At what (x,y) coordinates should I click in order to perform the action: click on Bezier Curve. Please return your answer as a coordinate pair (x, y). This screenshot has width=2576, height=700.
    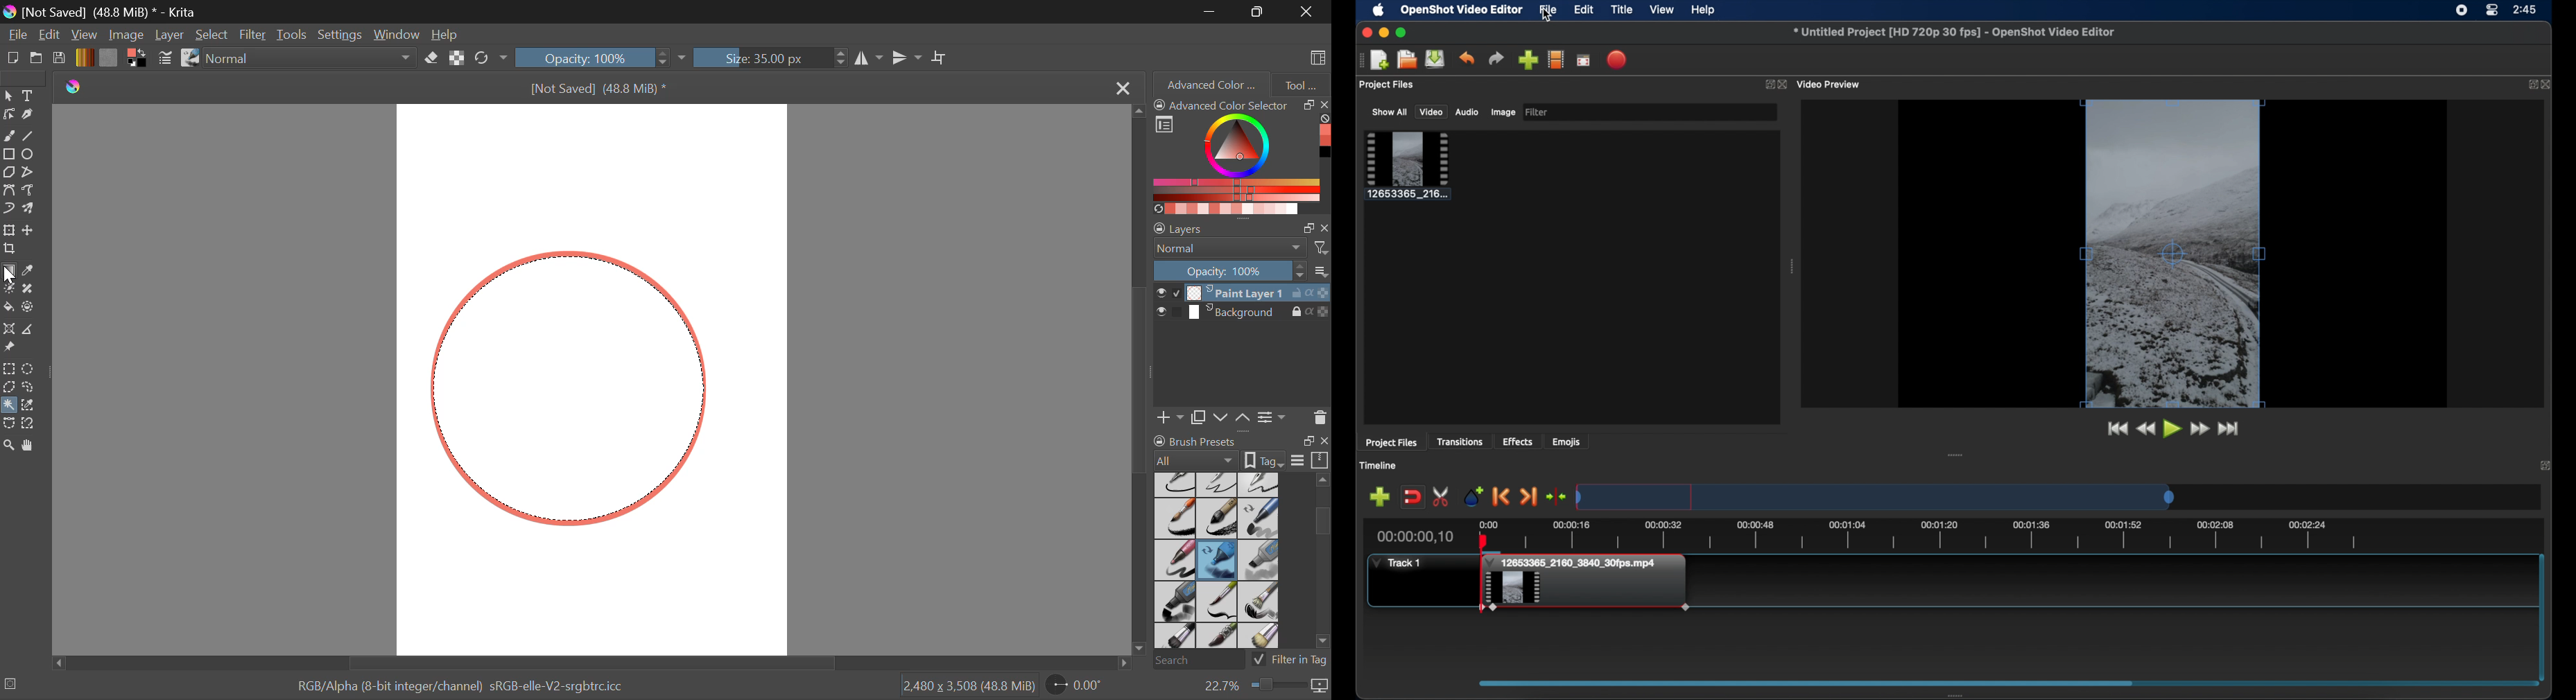
    Looking at the image, I should click on (11, 192).